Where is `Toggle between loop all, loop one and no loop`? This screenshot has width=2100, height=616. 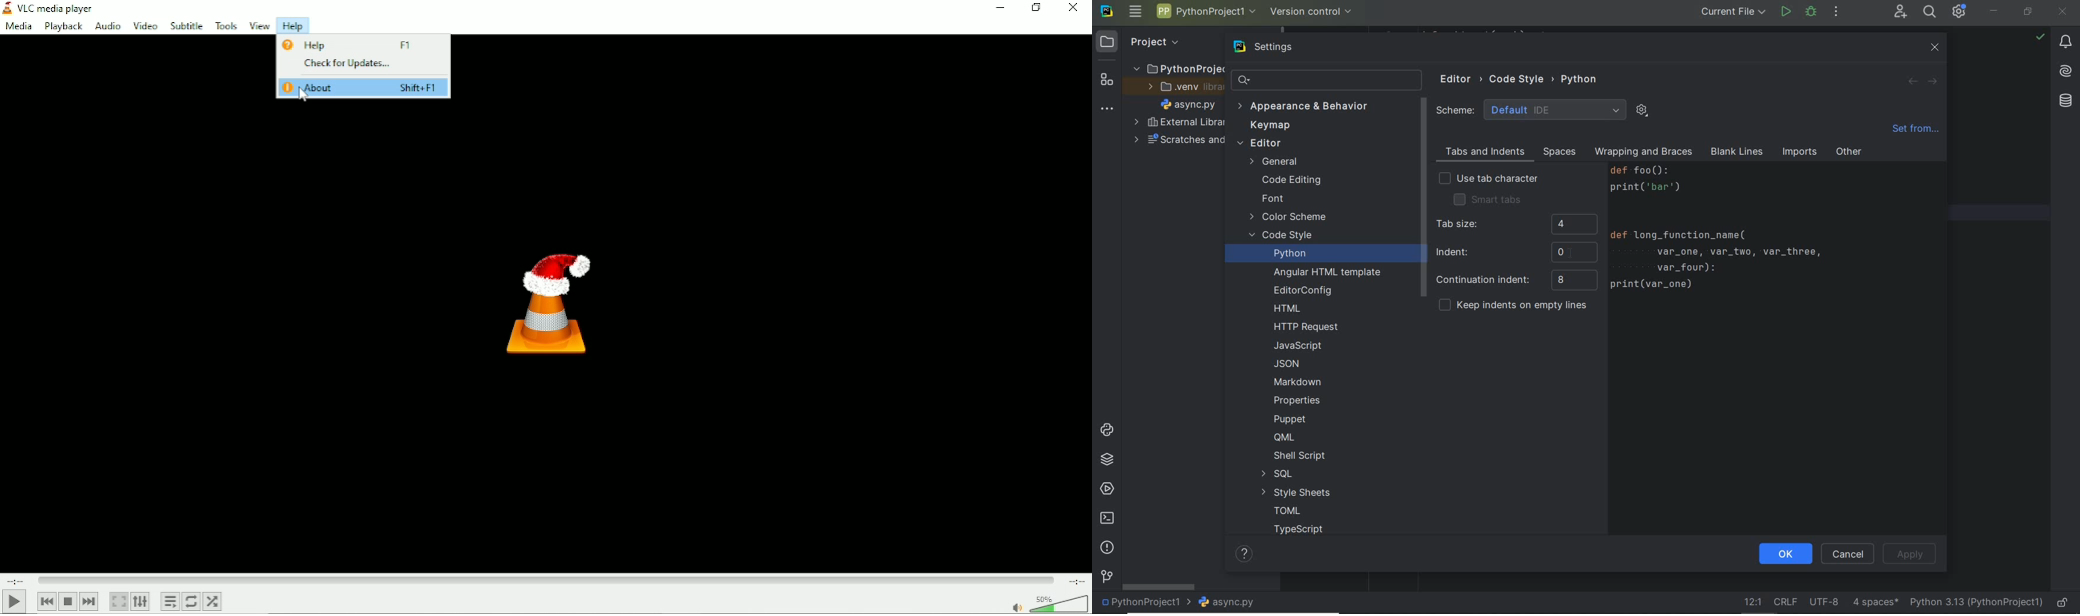
Toggle between loop all, loop one and no loop is located at coordinates (191, 601).